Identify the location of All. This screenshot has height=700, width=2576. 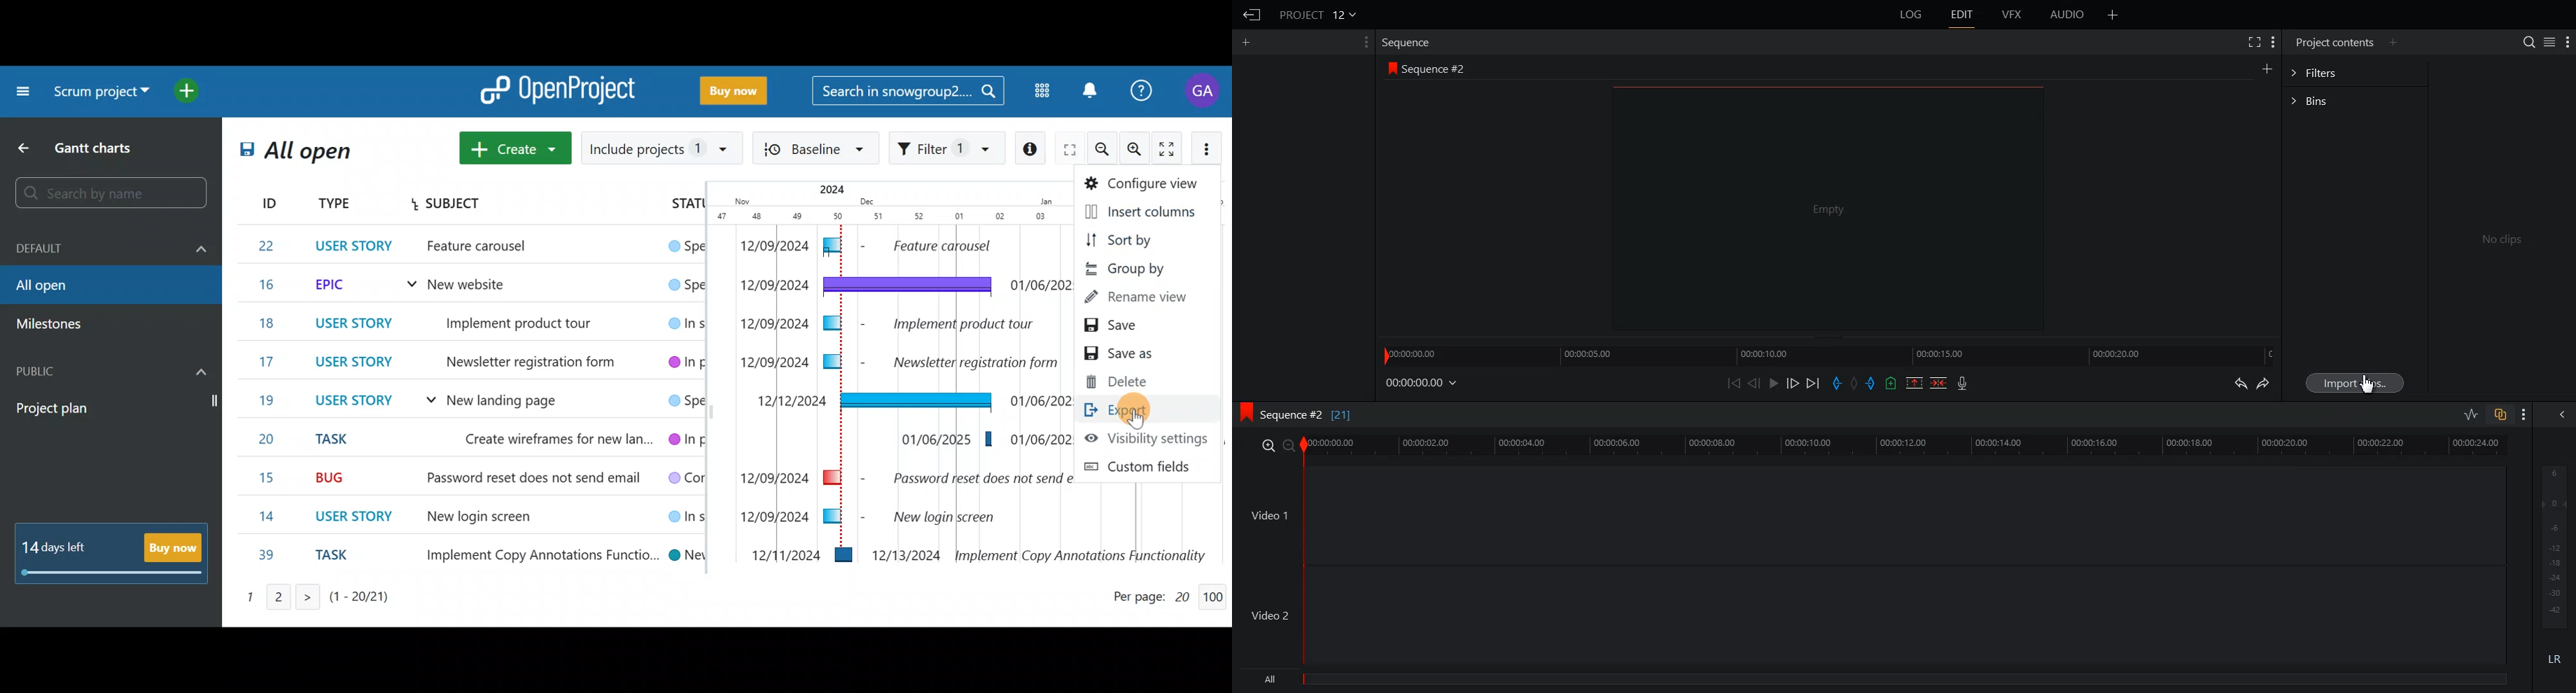
(1876, 681).